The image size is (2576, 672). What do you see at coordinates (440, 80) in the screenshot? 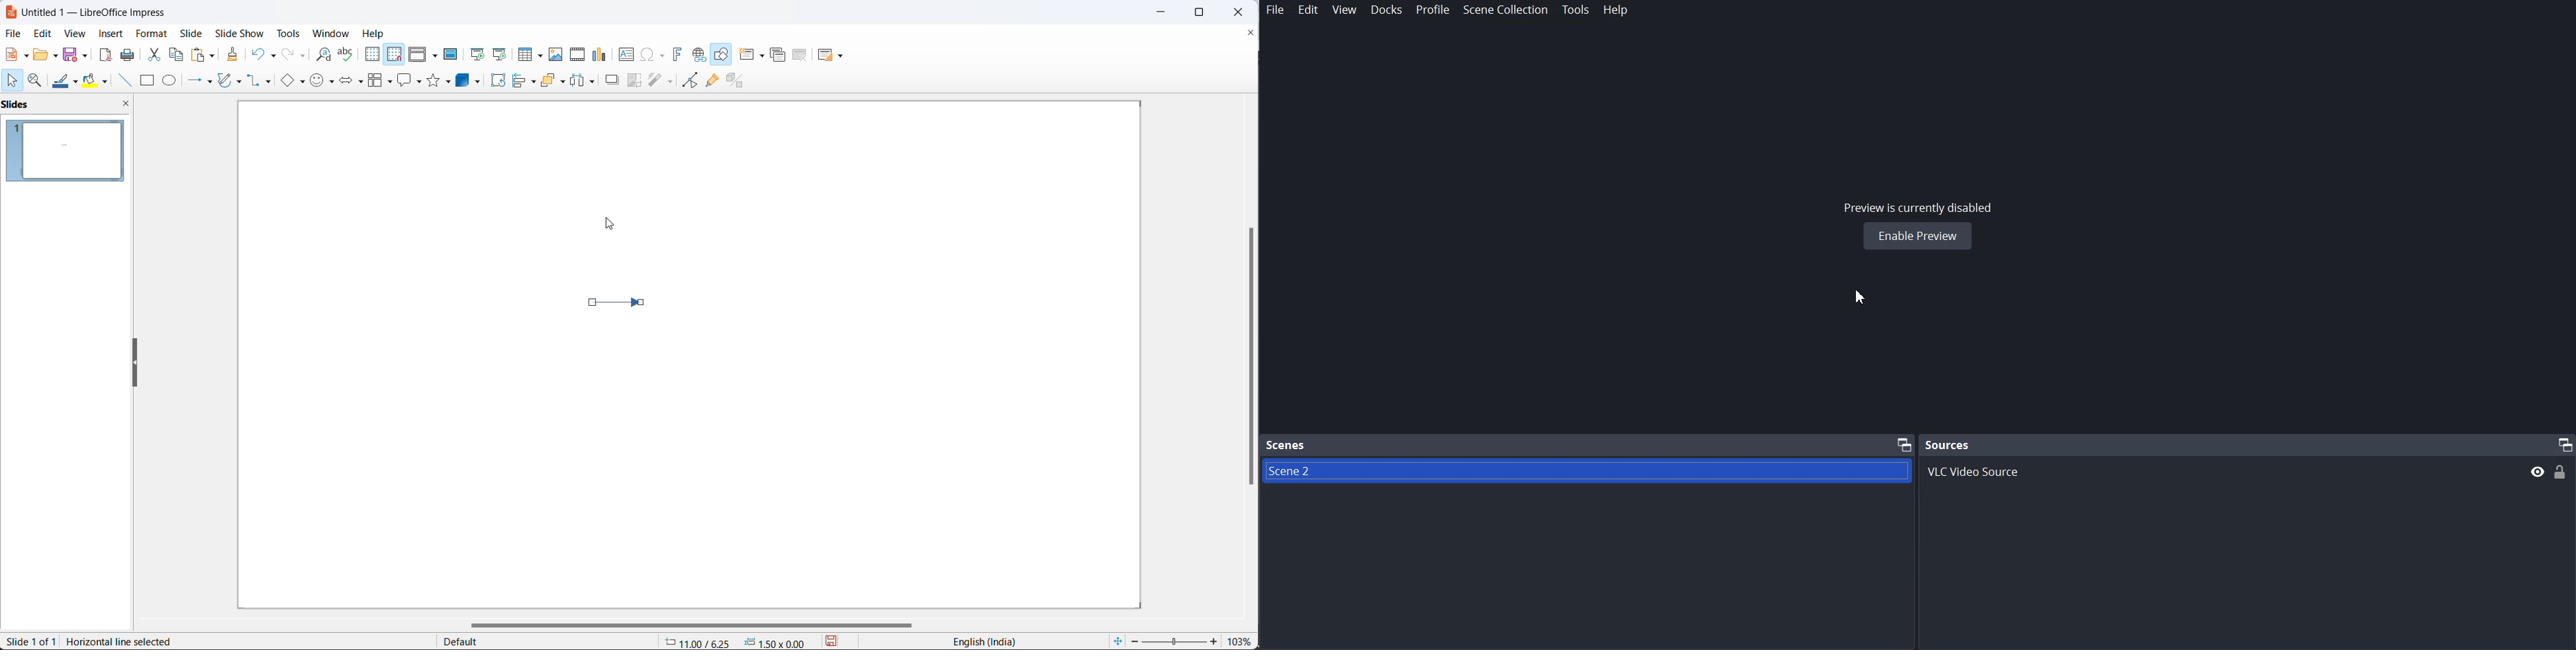
I see `star shapes` at bounding box center [440, 80].